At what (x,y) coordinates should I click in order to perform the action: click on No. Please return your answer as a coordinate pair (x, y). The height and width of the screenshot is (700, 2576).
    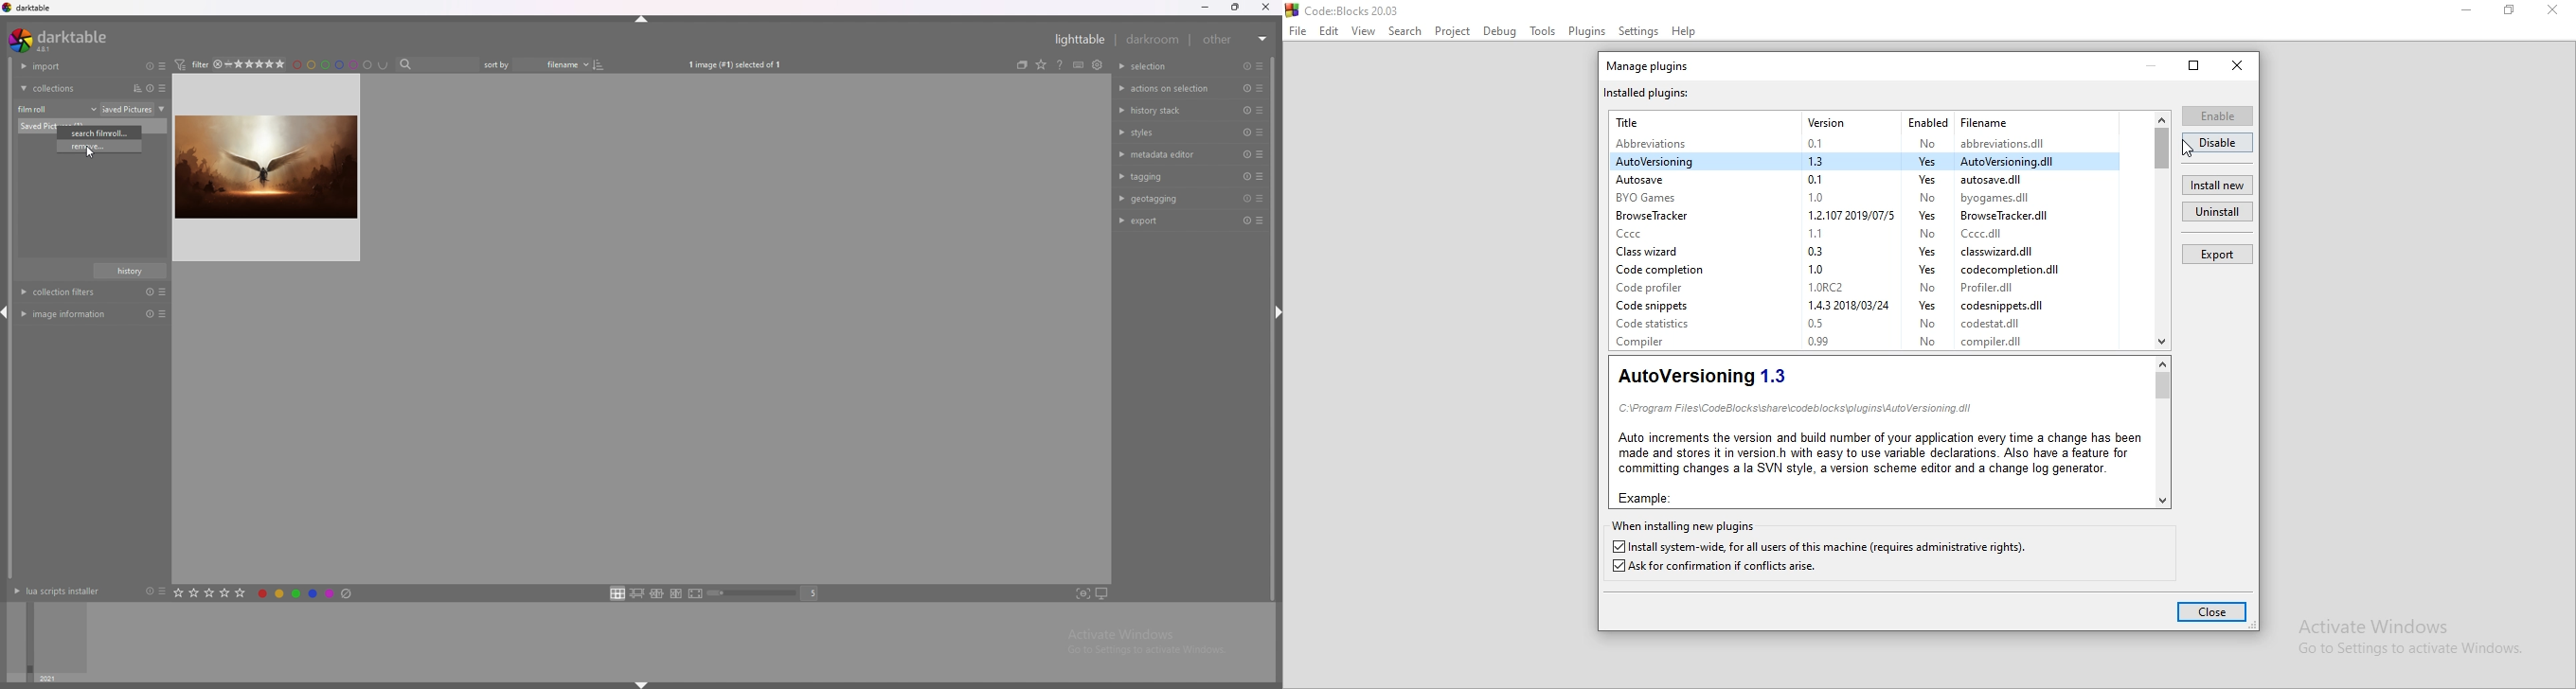
    Looking at the image, I should click on (1925, 195).